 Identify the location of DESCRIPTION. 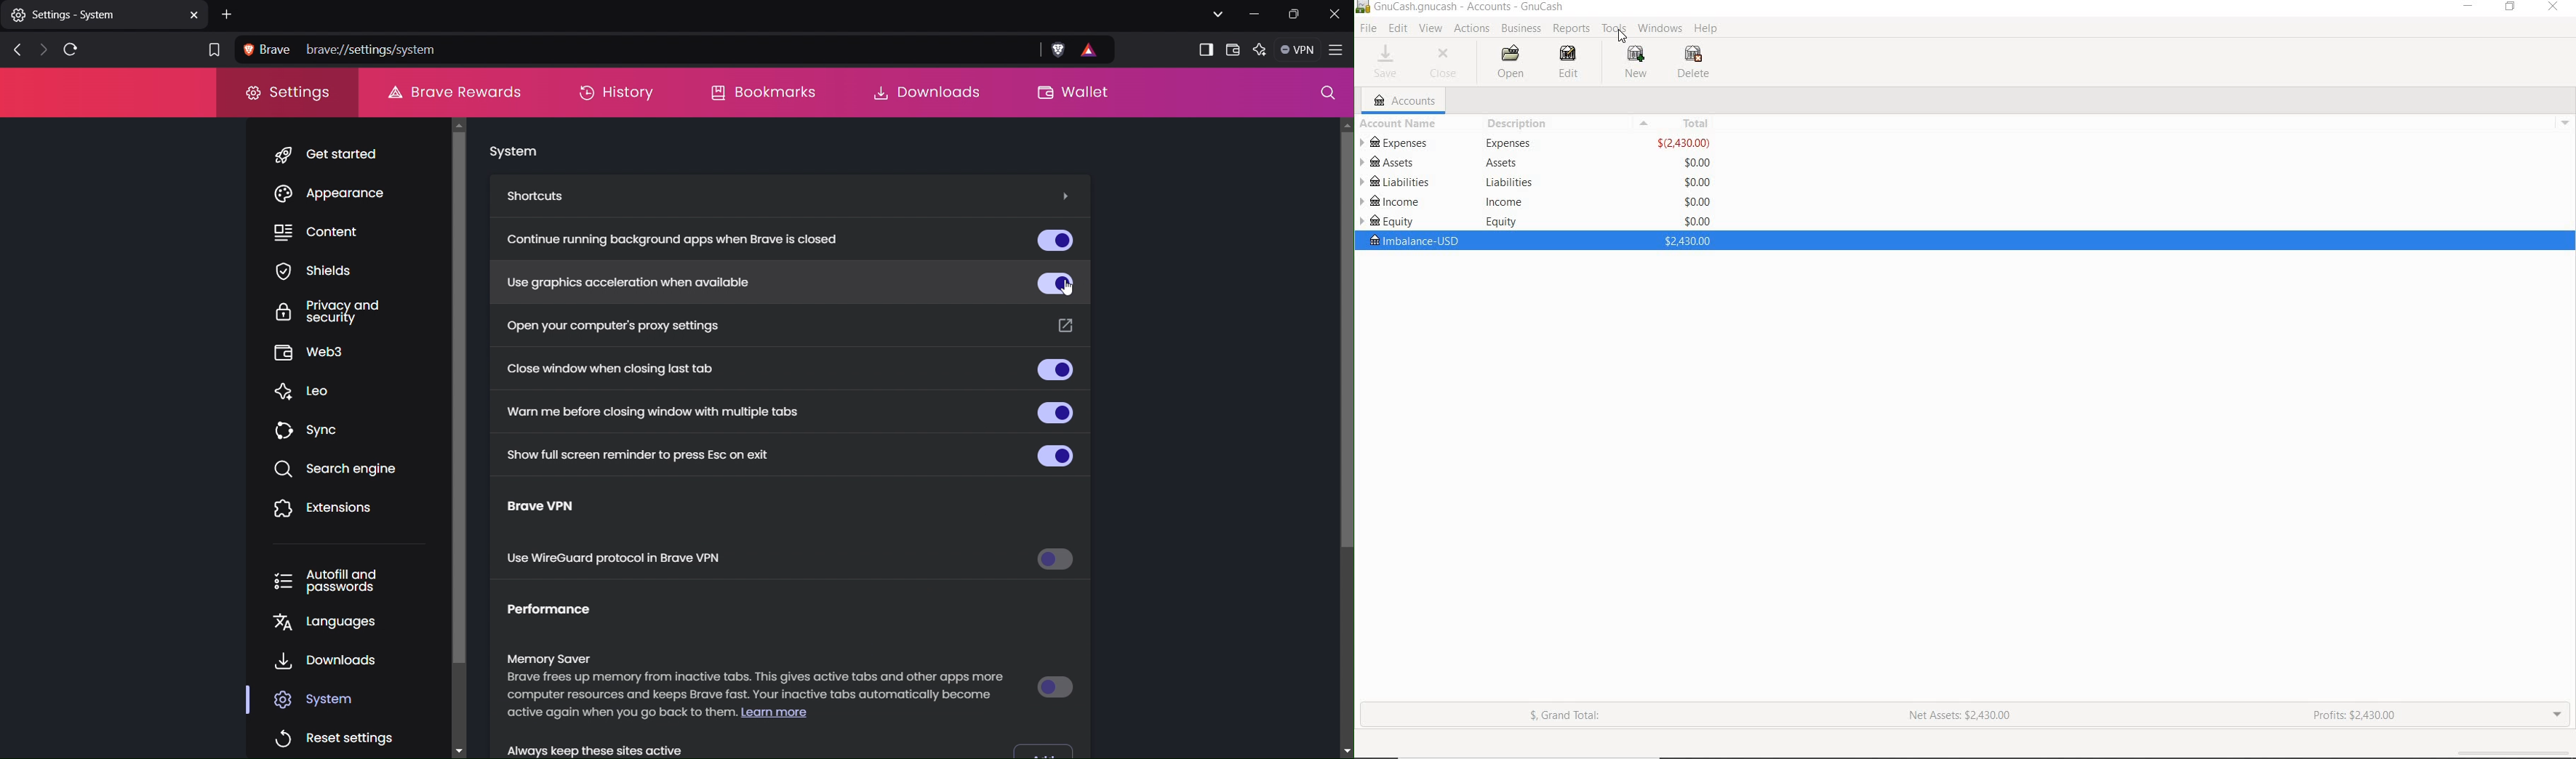
(1519, 124).